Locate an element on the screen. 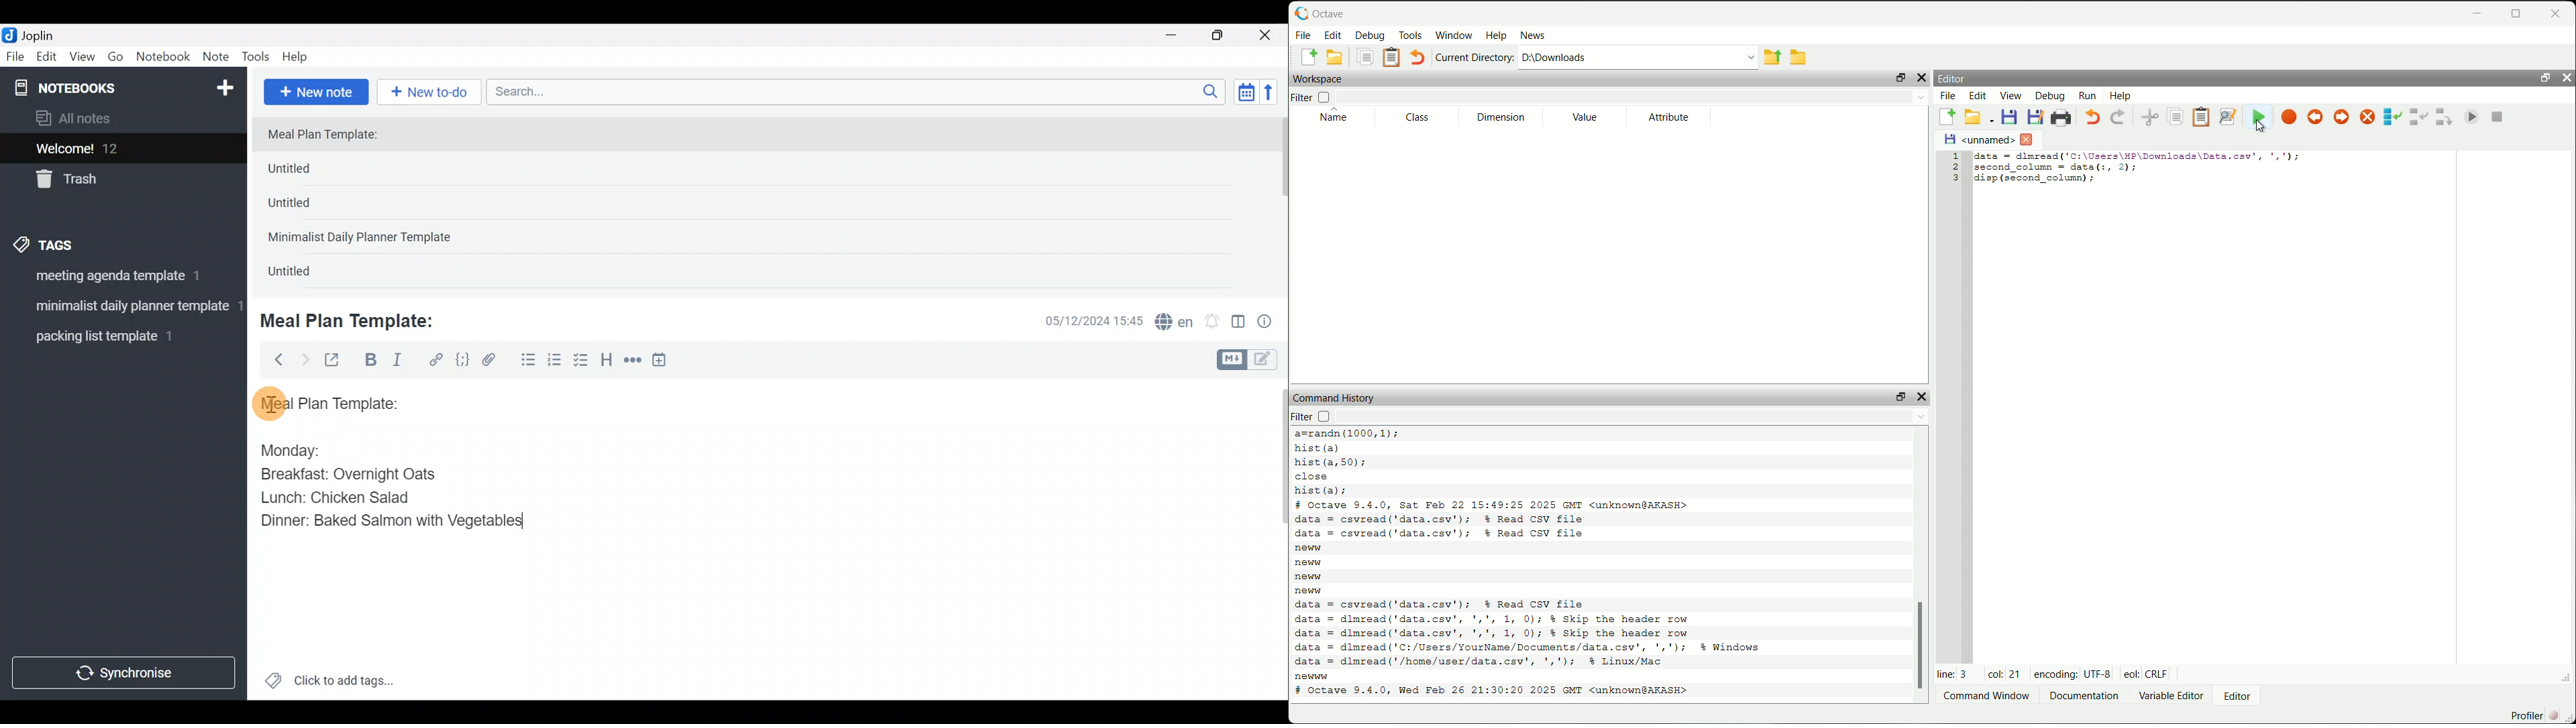  Attach file is located at coordinates (493, 361).